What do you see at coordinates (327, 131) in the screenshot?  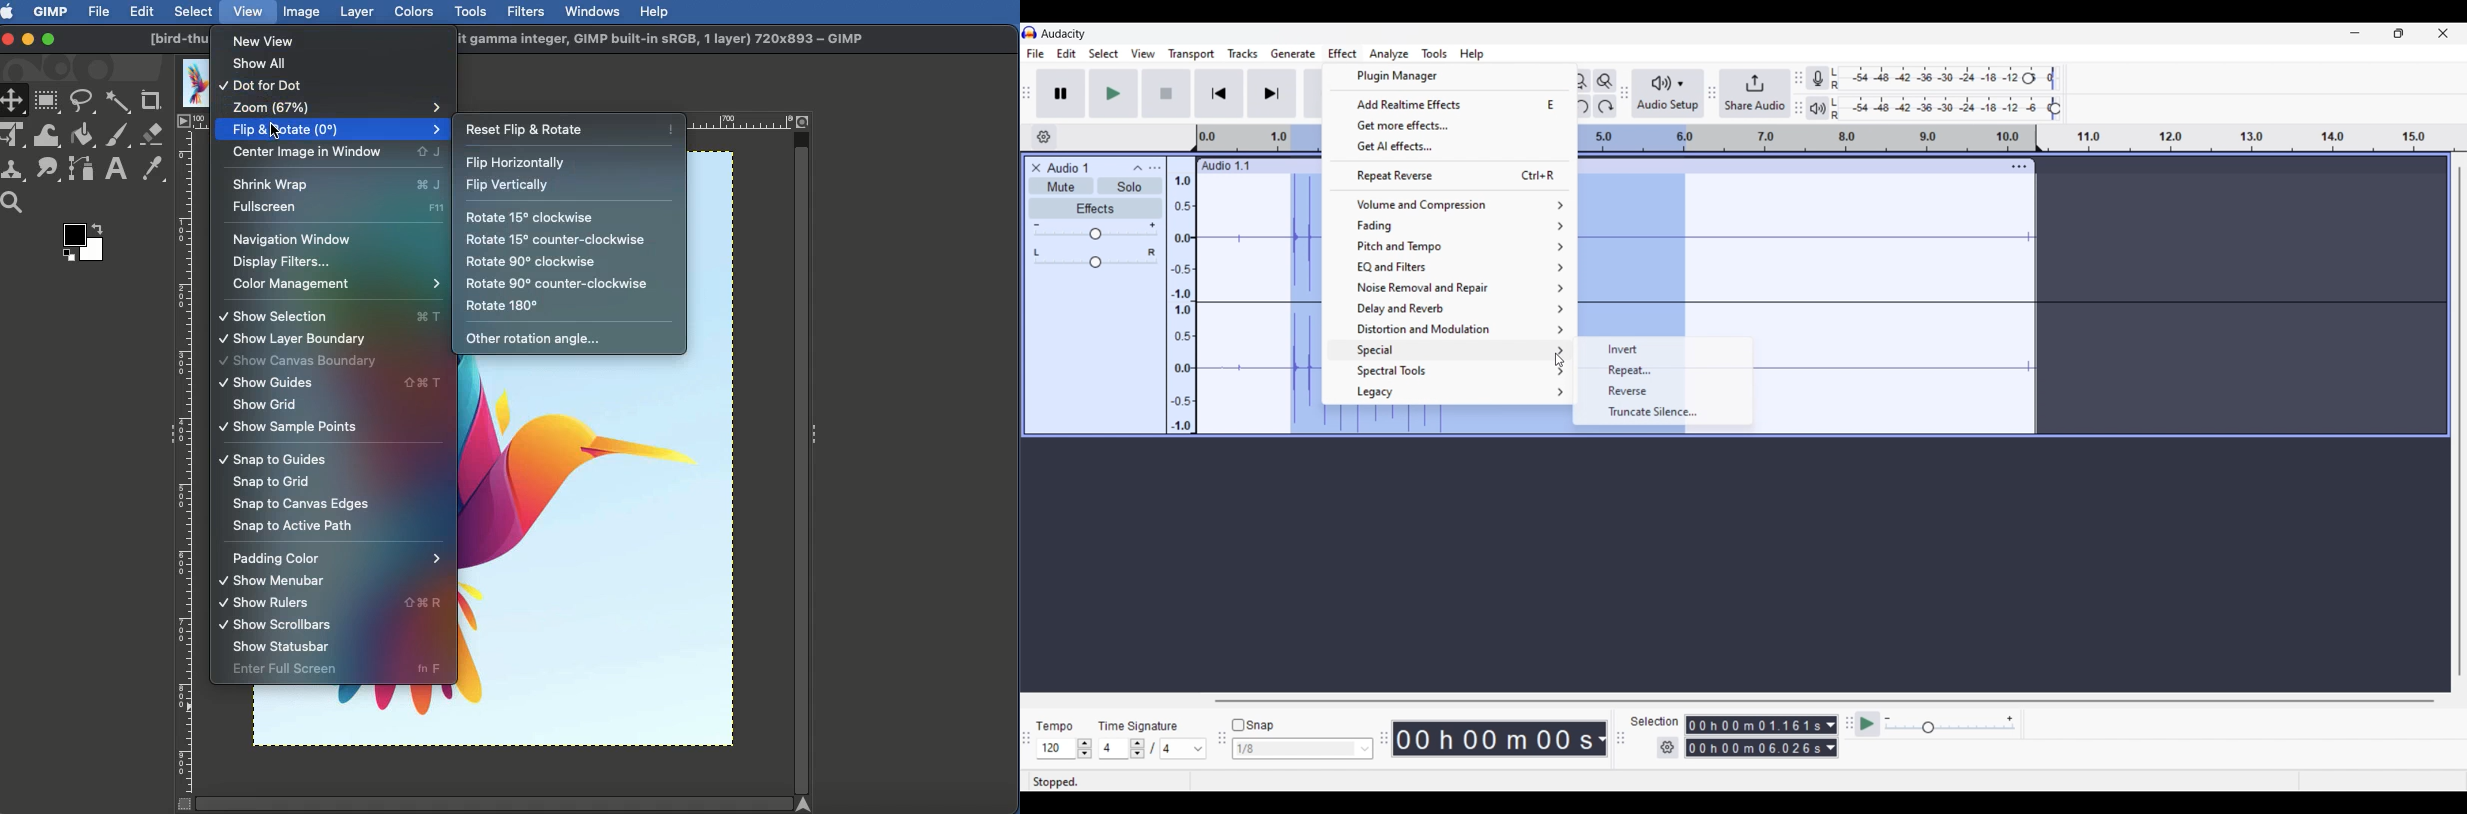 I see `Fil and rotate` at bounding box center [327, 131].